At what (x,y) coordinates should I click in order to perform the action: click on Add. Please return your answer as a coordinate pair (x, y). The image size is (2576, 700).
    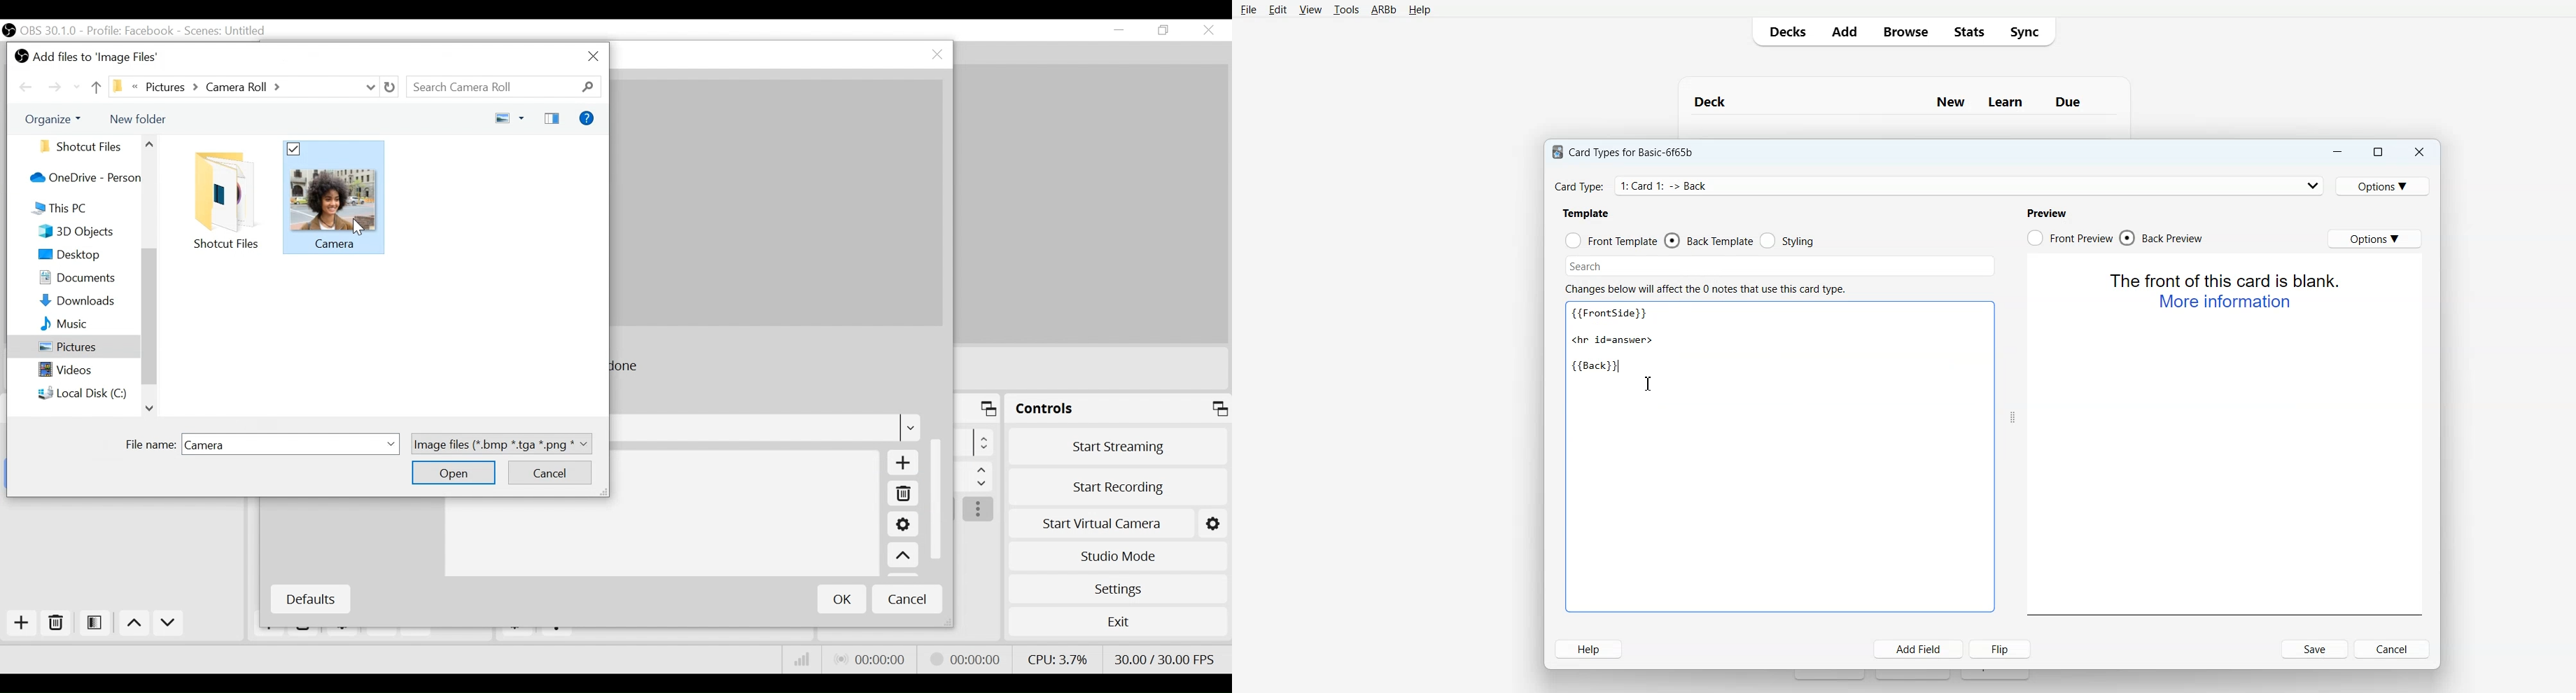
    Looking at the image, I should click on (1844, 31).